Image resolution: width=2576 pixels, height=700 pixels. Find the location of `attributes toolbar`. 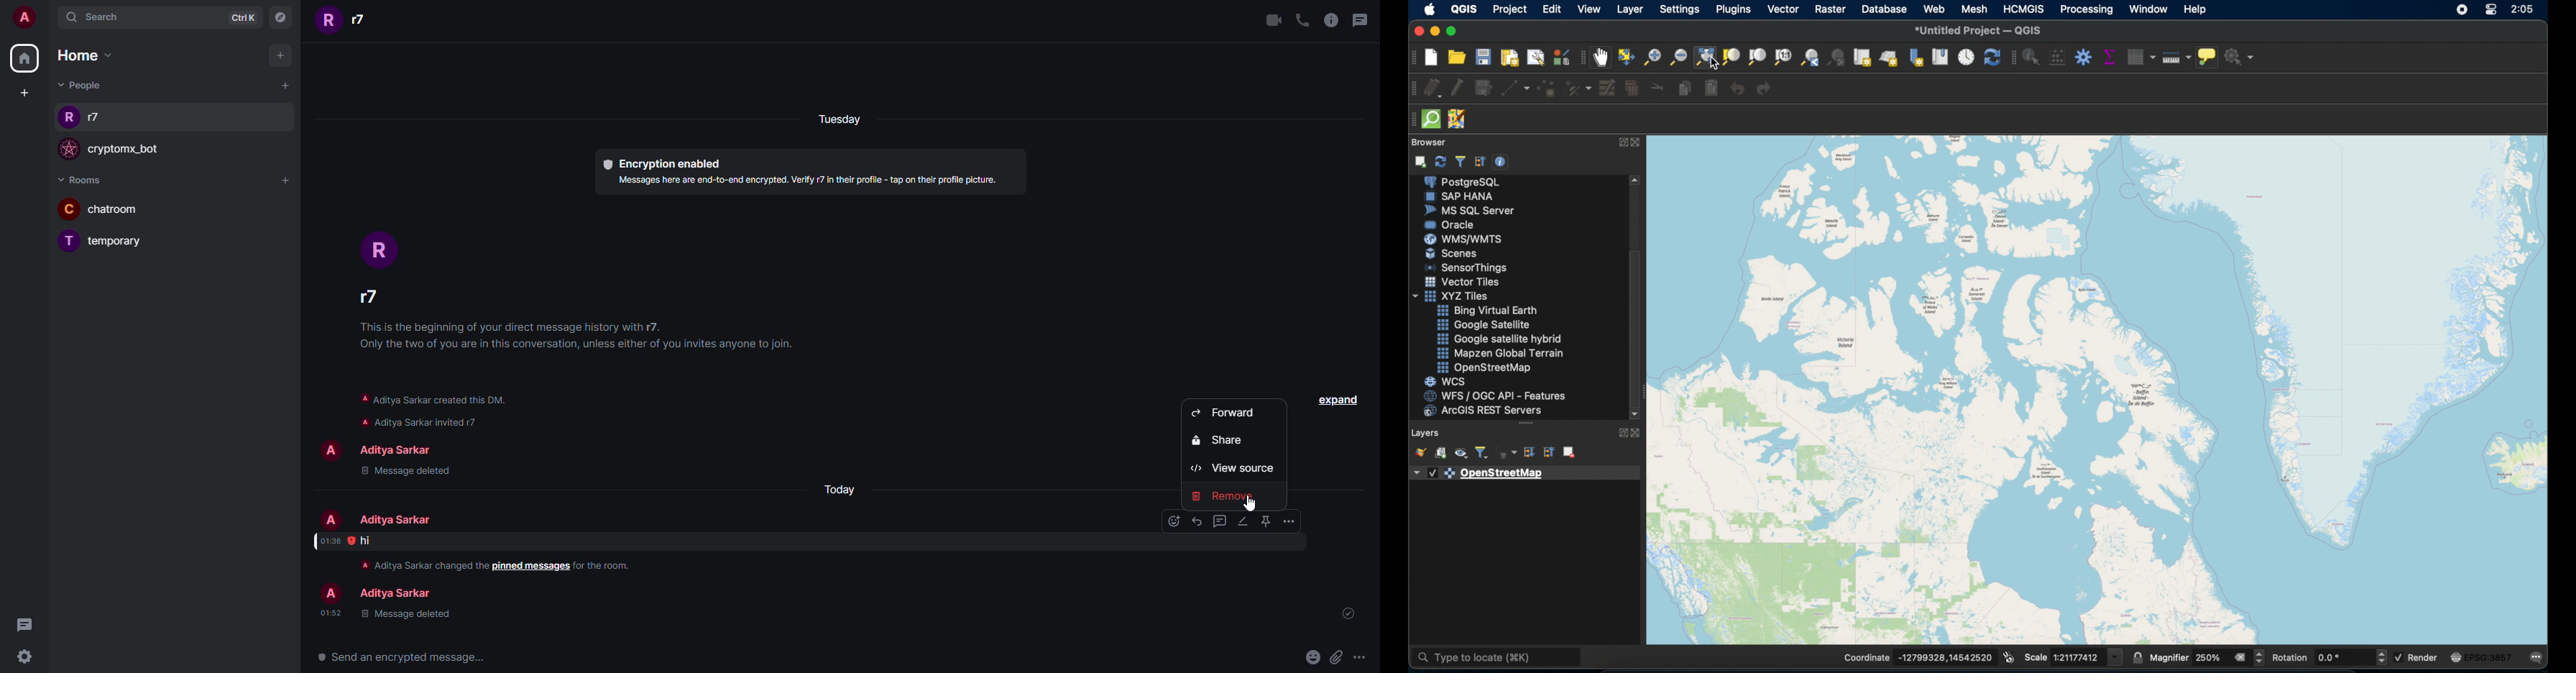

attributes toolbar is located at coordinates (2012, 58).